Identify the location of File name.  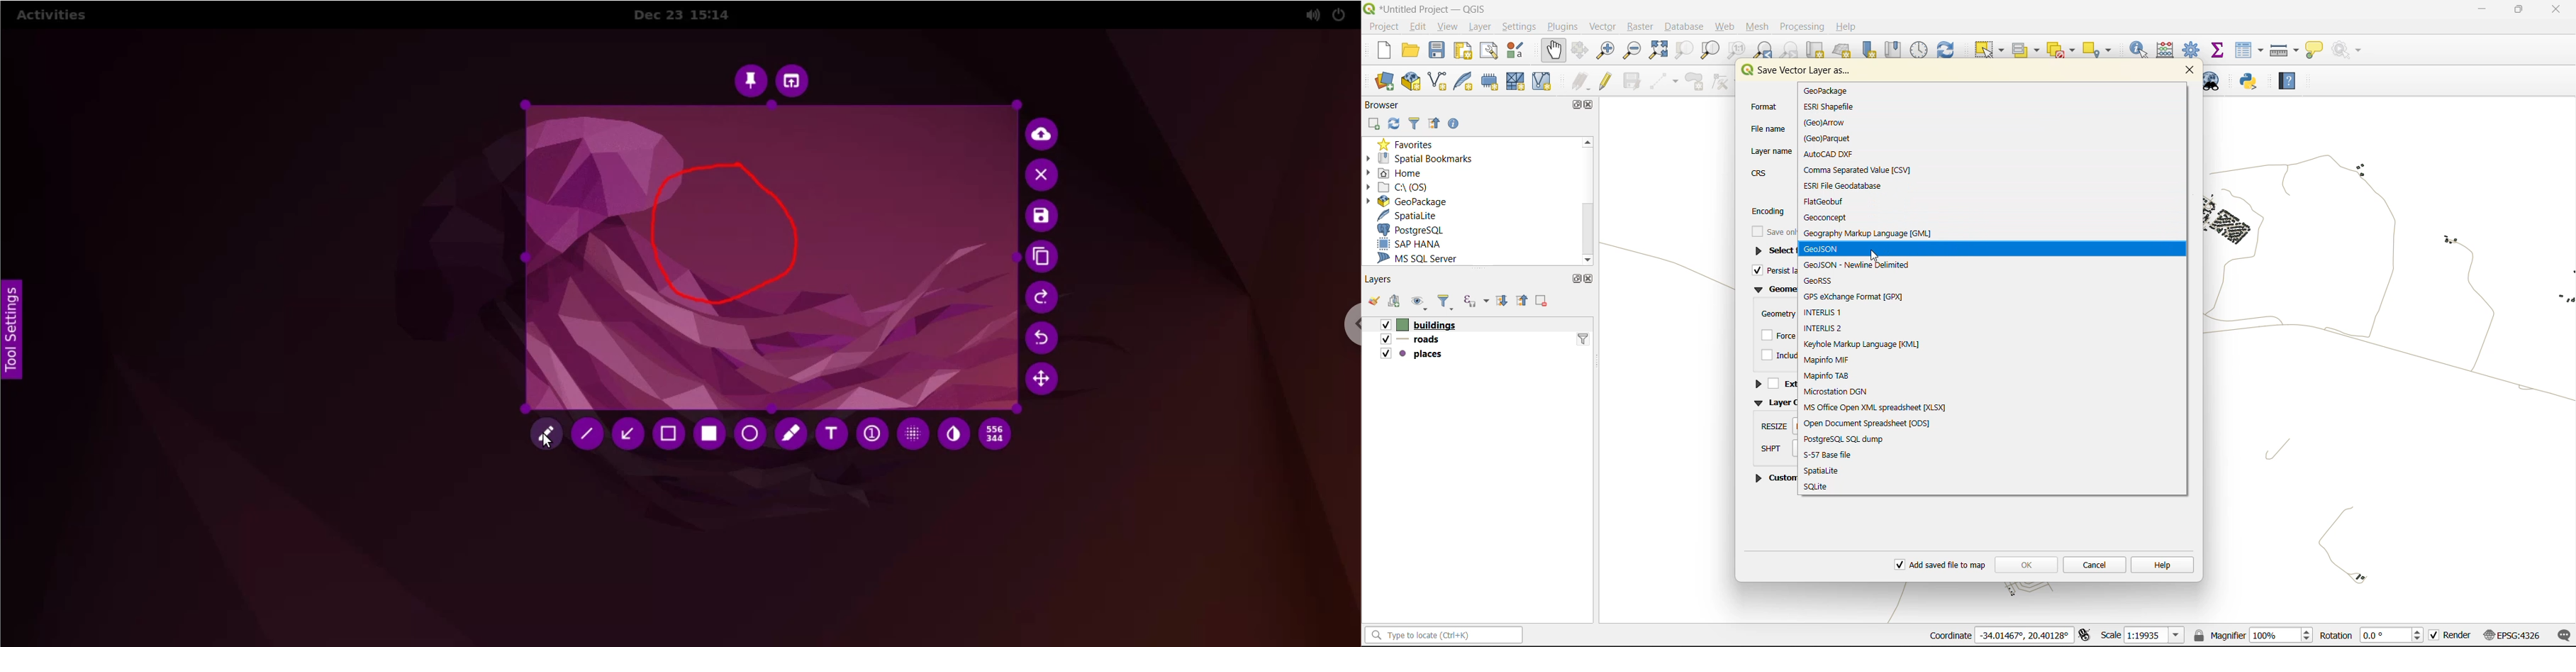
(1770, 127).